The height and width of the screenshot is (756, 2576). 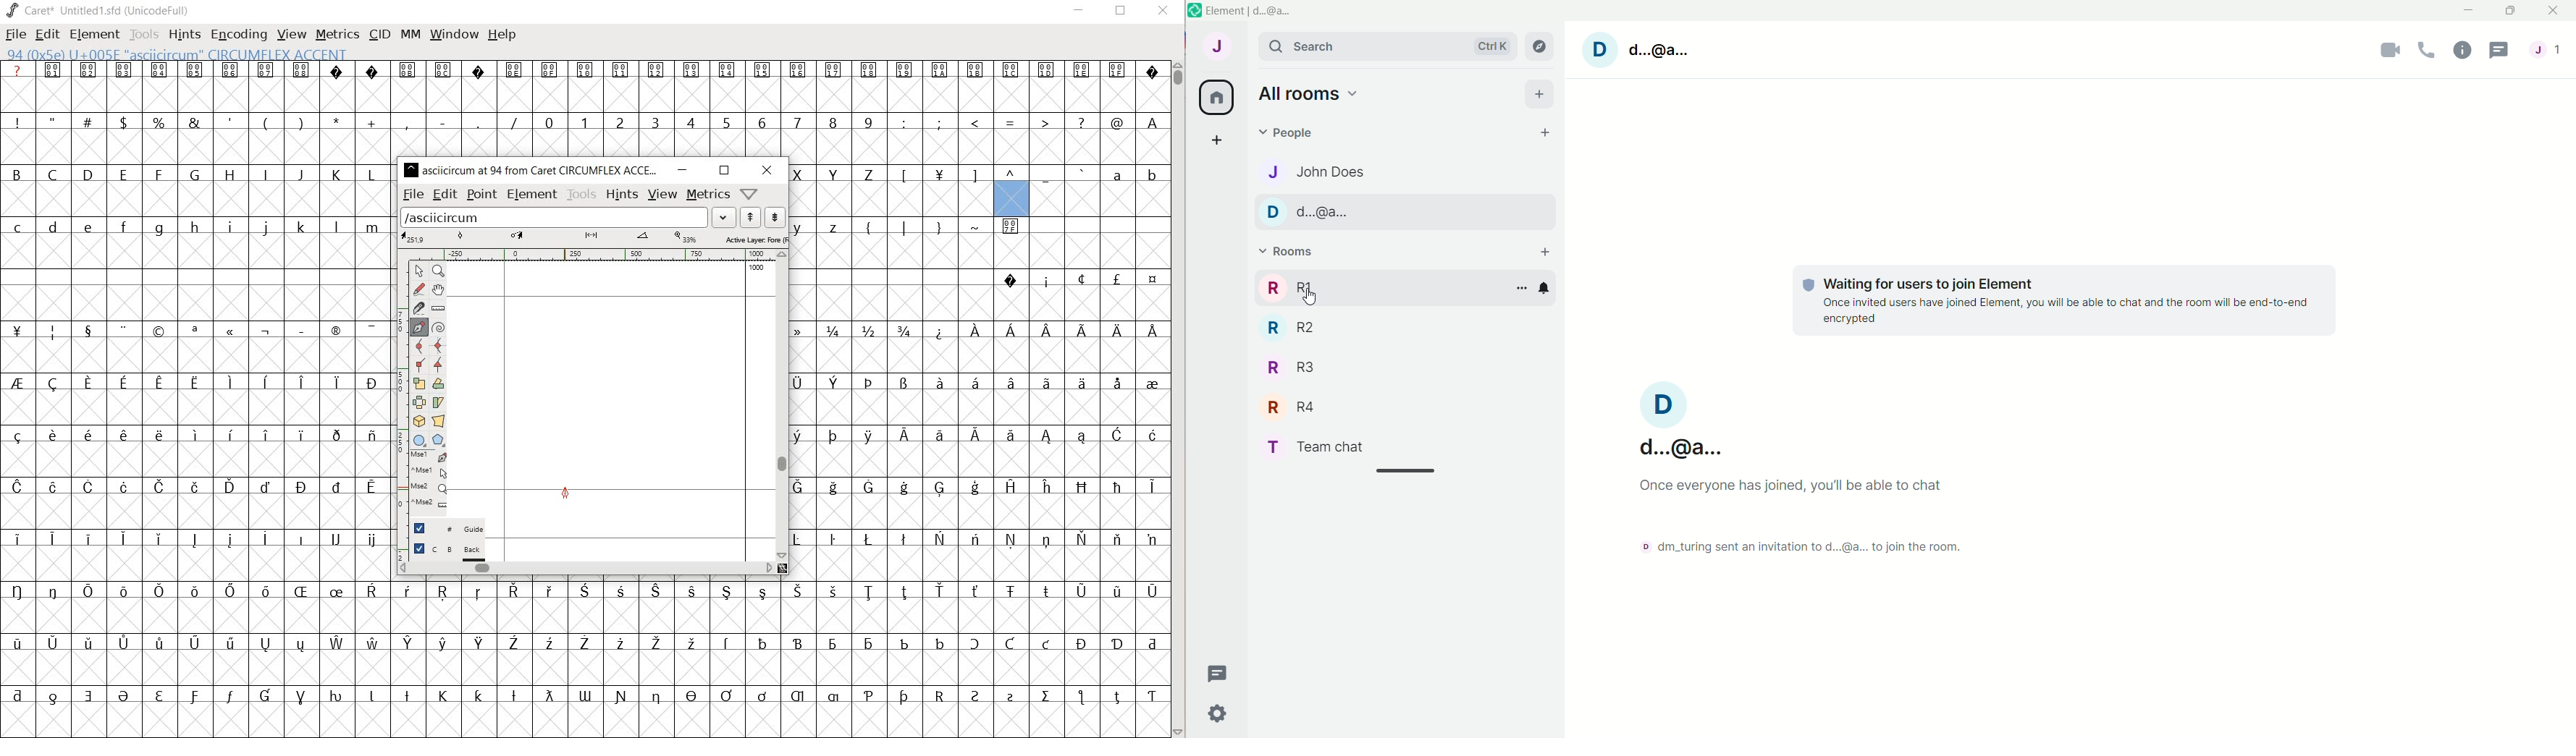 I want to click on T Team chat, so click(x=1330, y=449).